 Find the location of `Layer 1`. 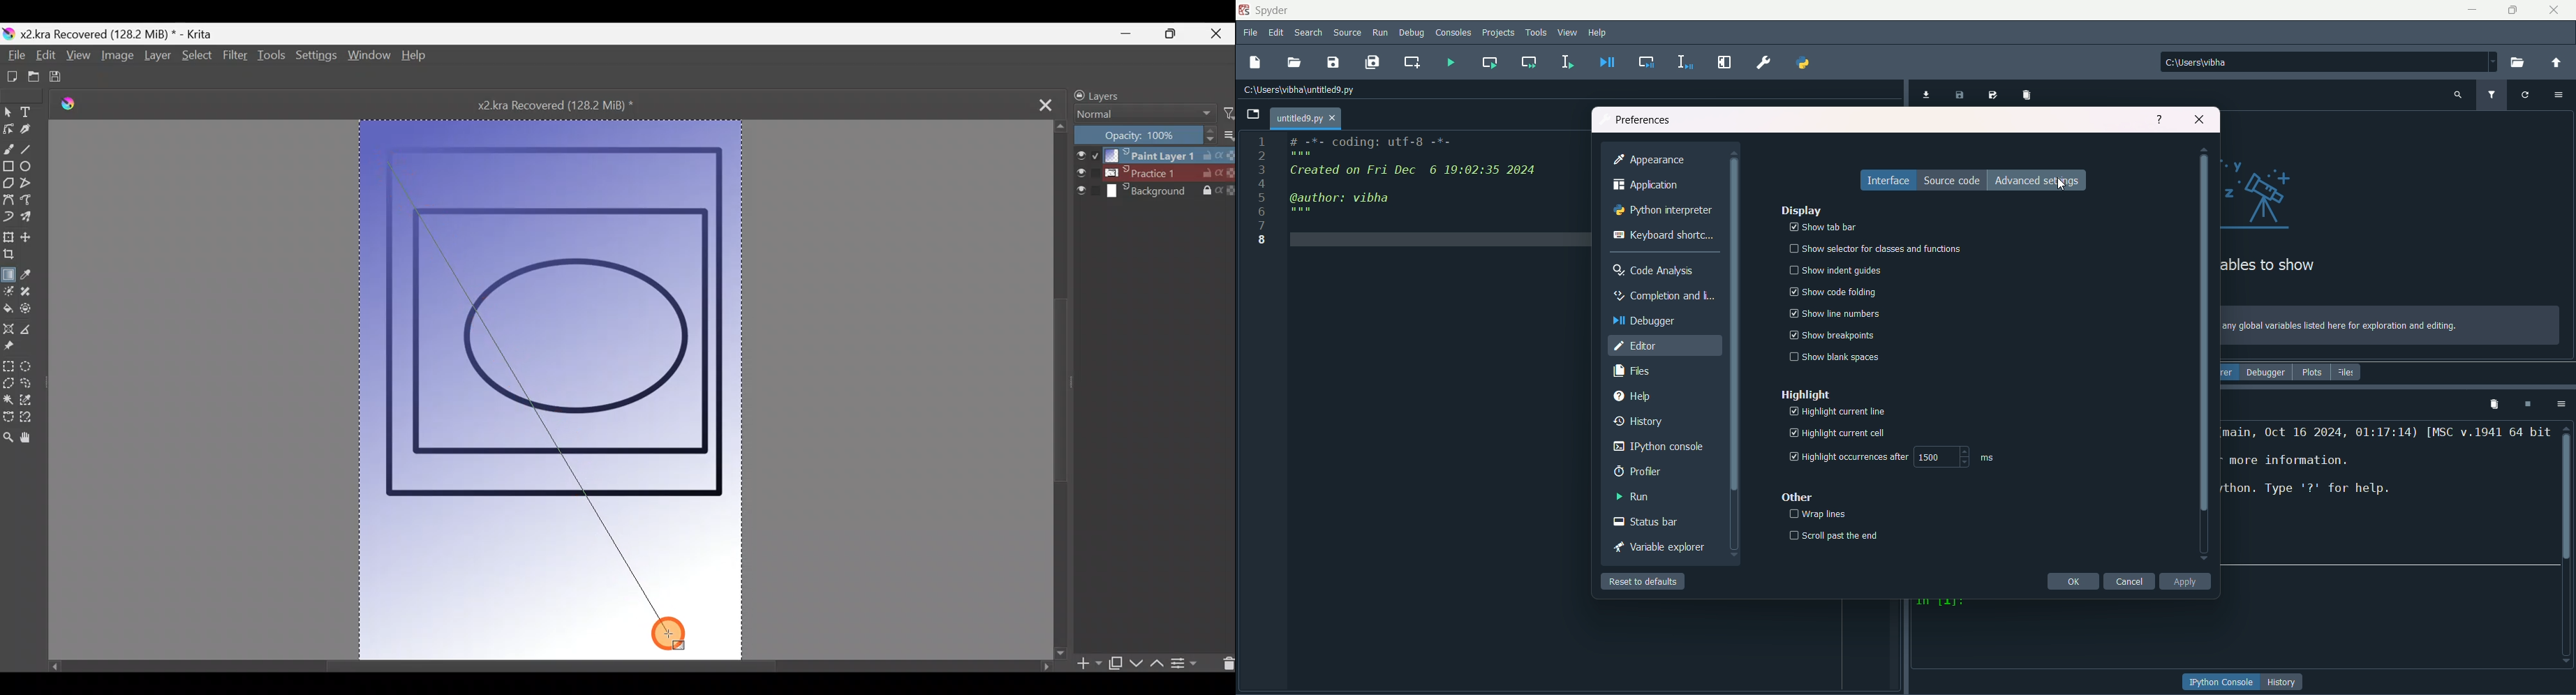

Layer 1 is located at coordinates (1152, 154).